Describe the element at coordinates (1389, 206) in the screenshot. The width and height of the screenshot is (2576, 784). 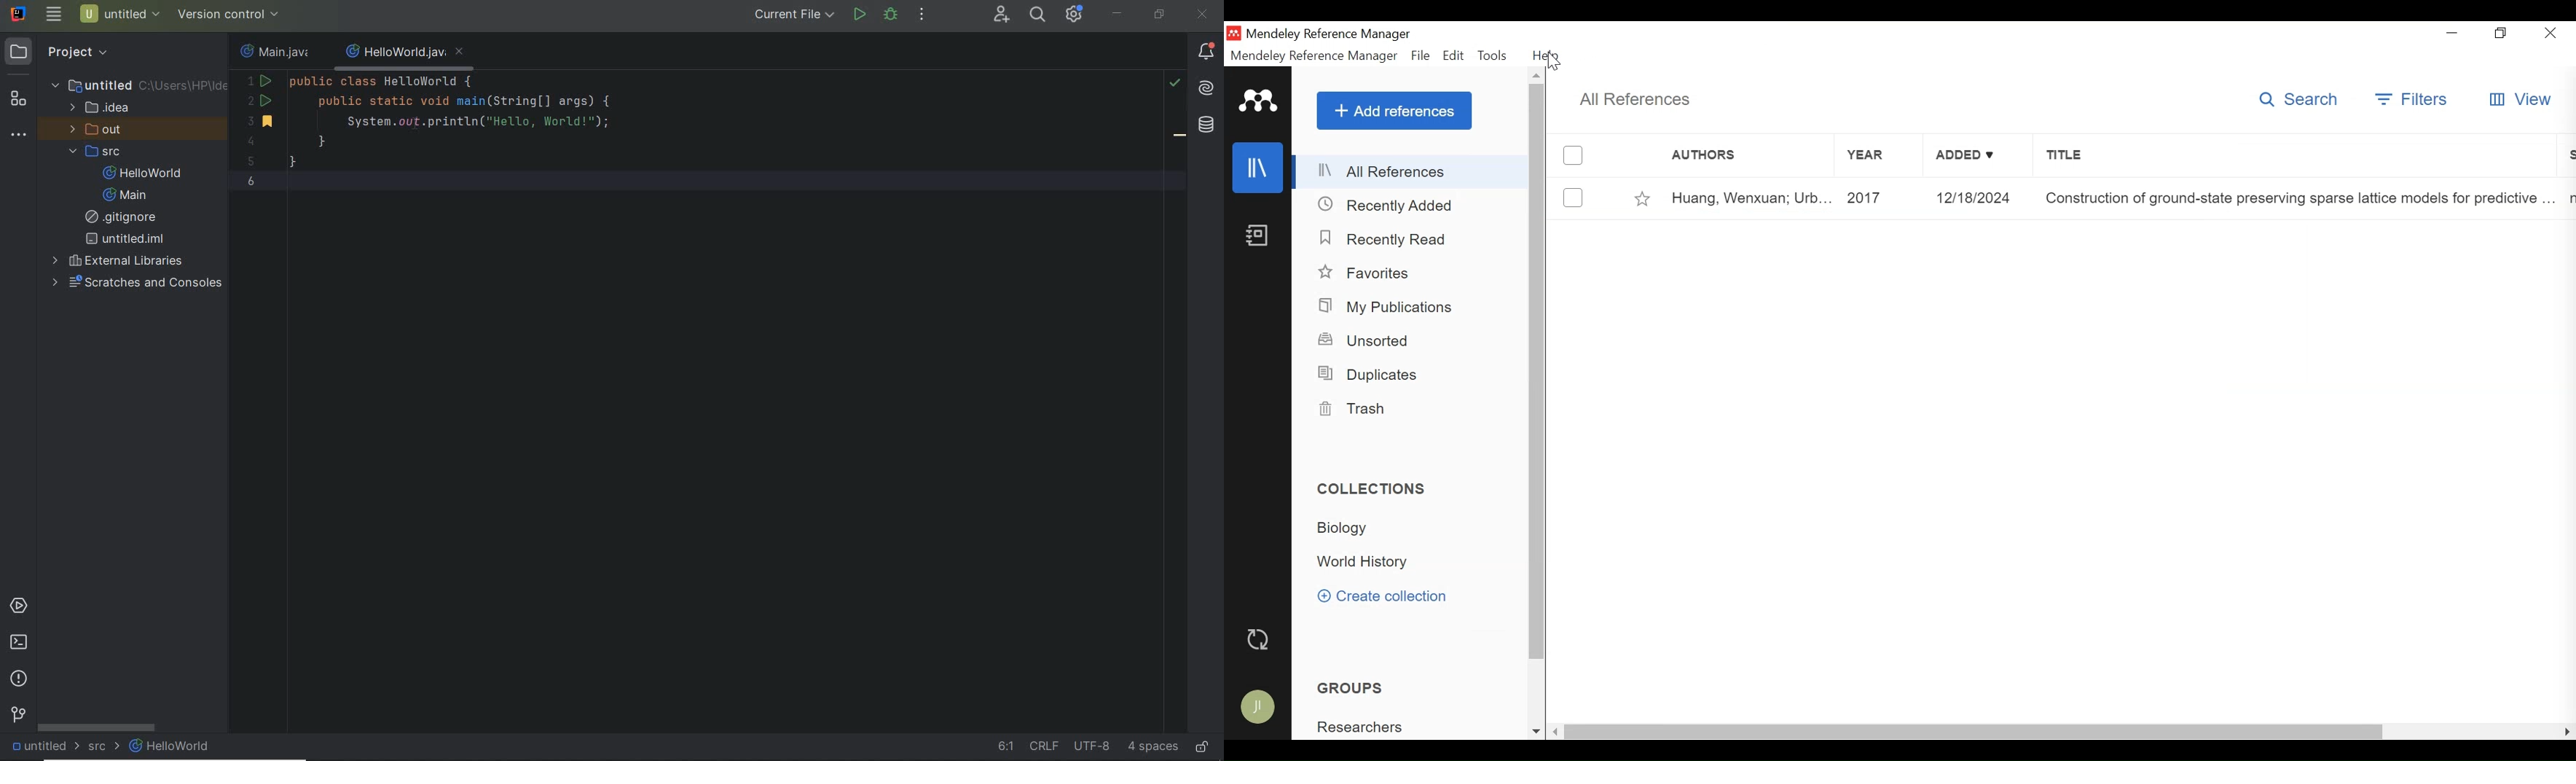
I see `Recently Added` at that location.